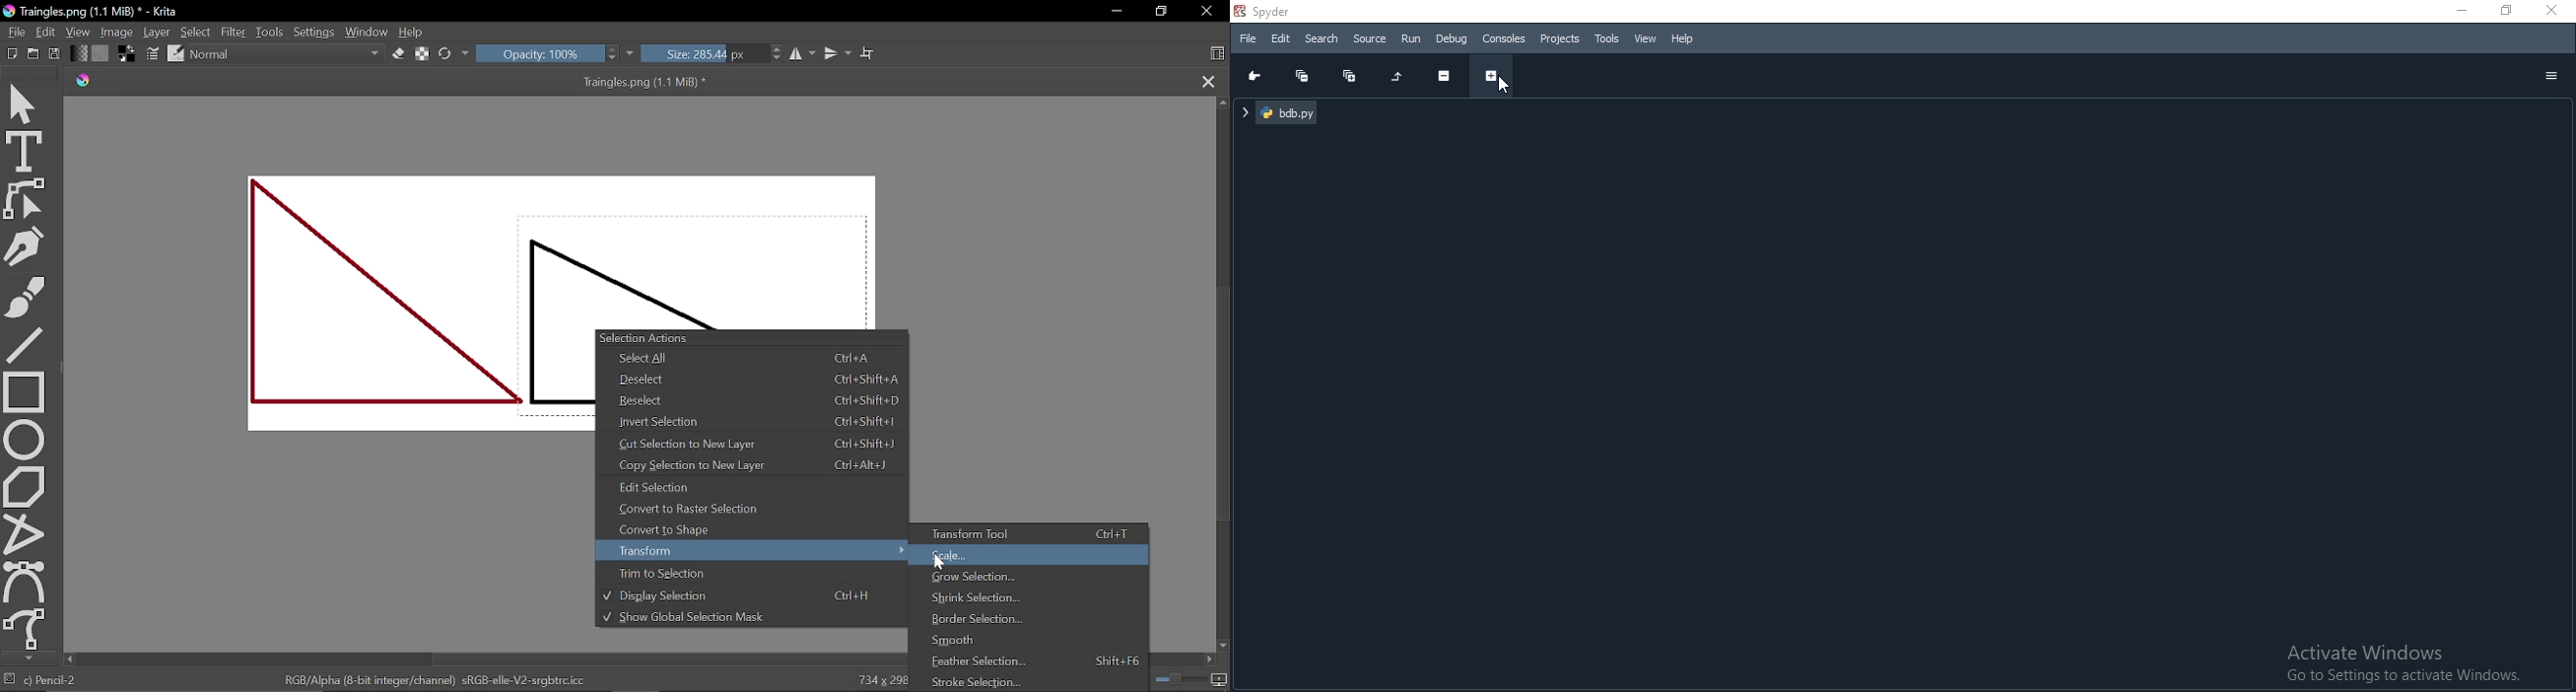  What do you see at coordinates (24, 628) in the screenshot?
I see `Freehand path tool` at bounding box center [24, 628].